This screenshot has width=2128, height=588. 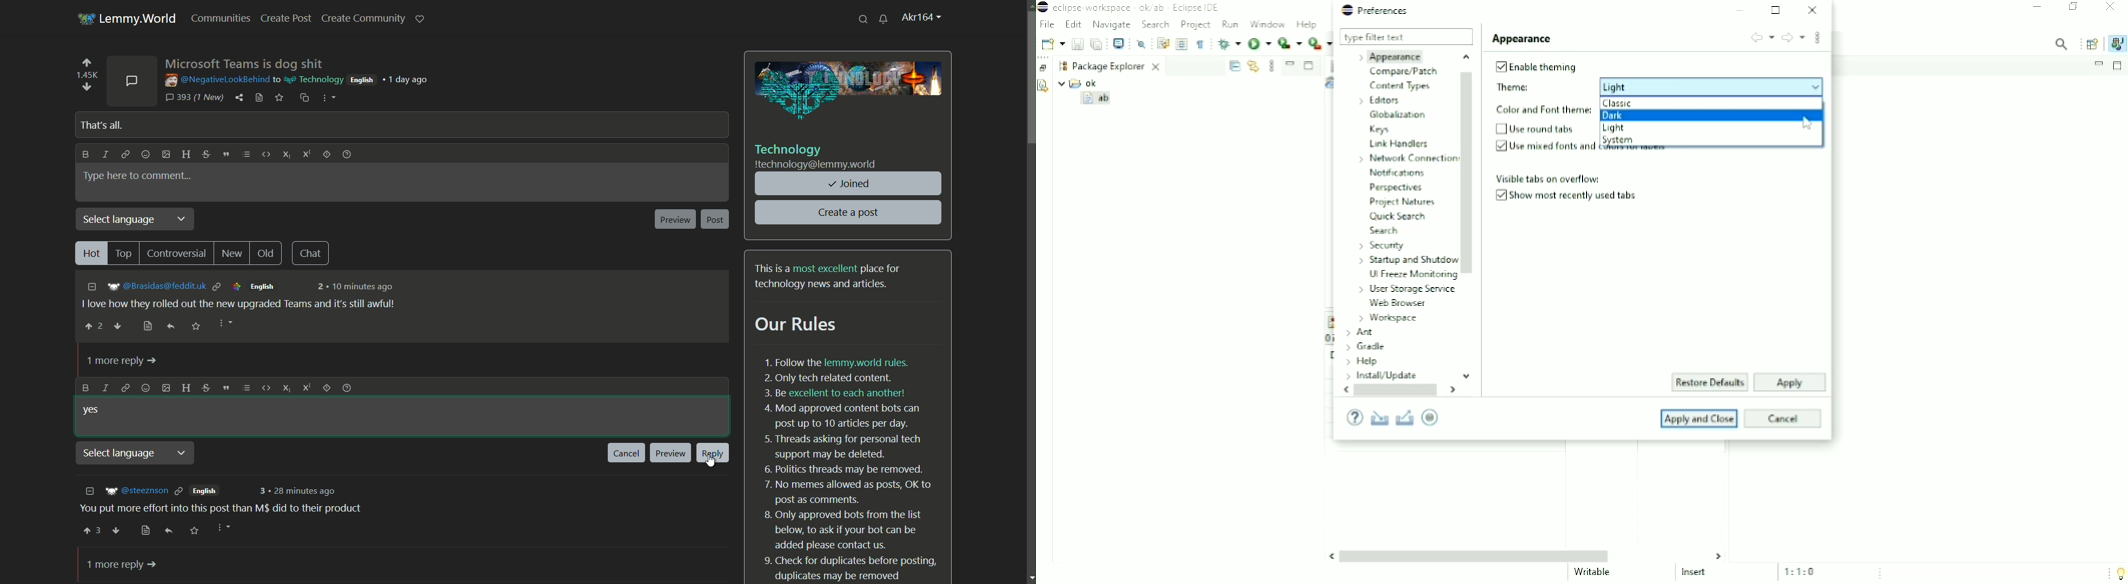 I want to click on profile name, so click(x=923, y=18).